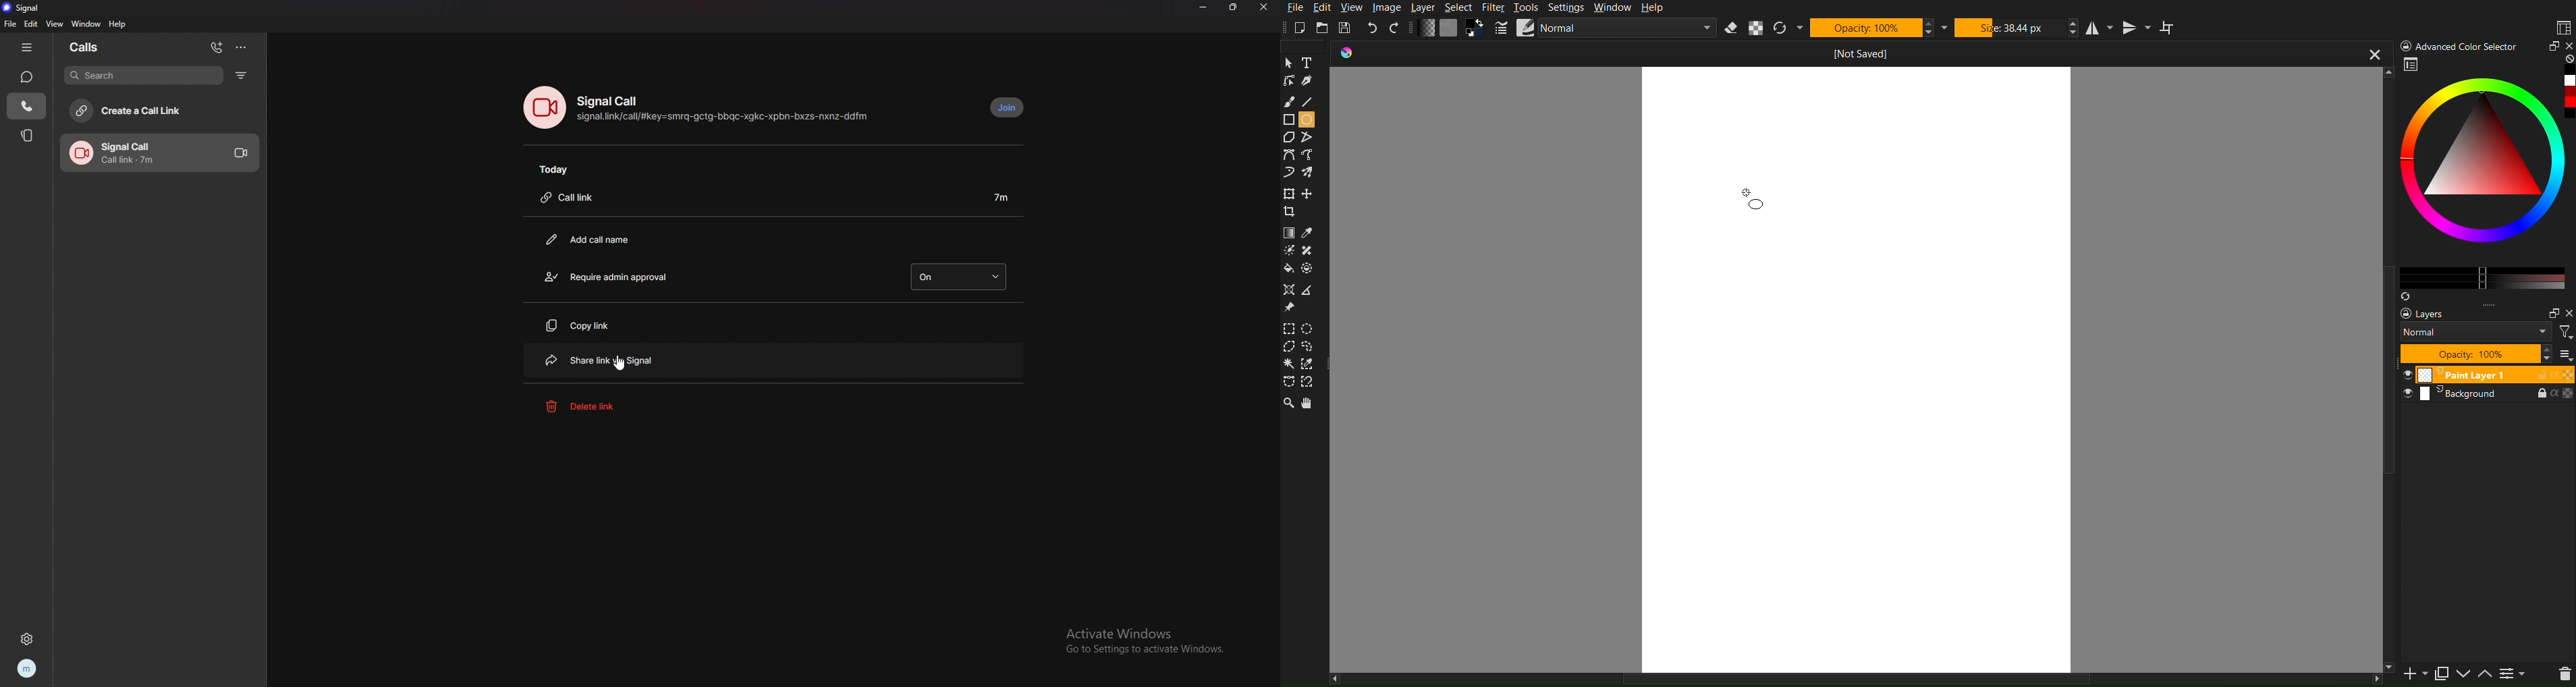  Describe the element at coordinates (1309, 119) in the screenshot. I see `Circle` at that location.